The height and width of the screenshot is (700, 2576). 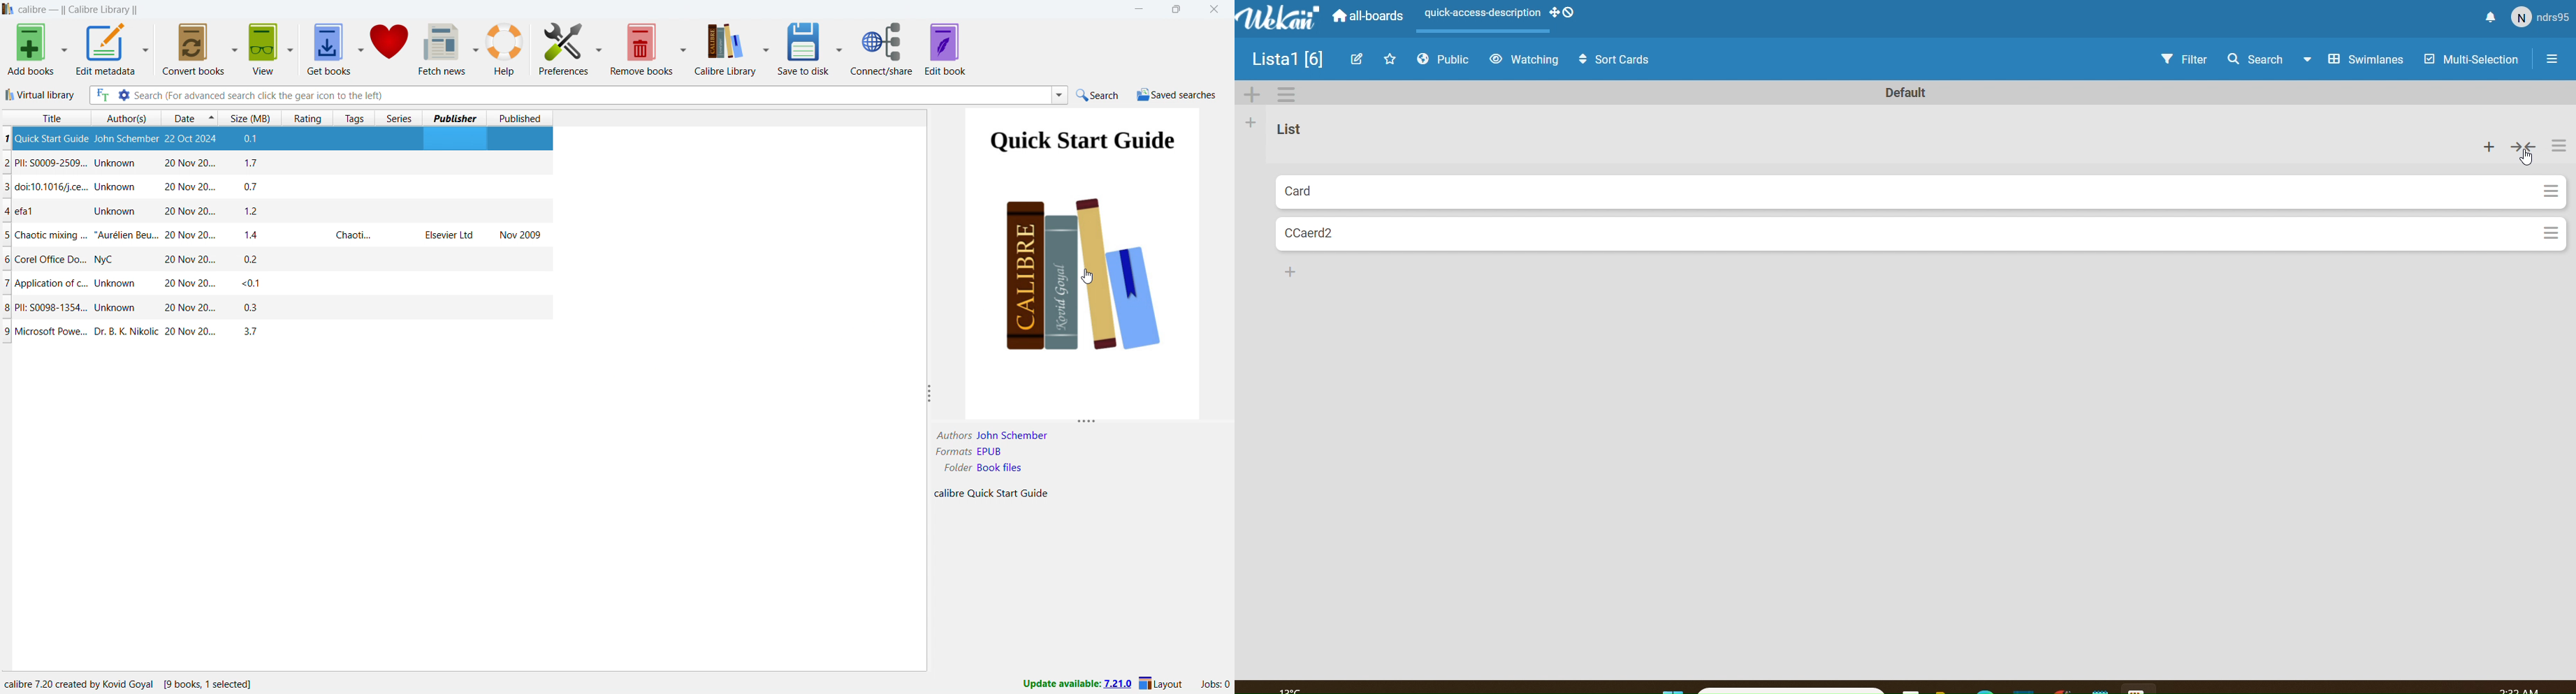 What do you see at coordinates (399, 117) in the screenshot?
I see `series` at bounding box center [399, 117].